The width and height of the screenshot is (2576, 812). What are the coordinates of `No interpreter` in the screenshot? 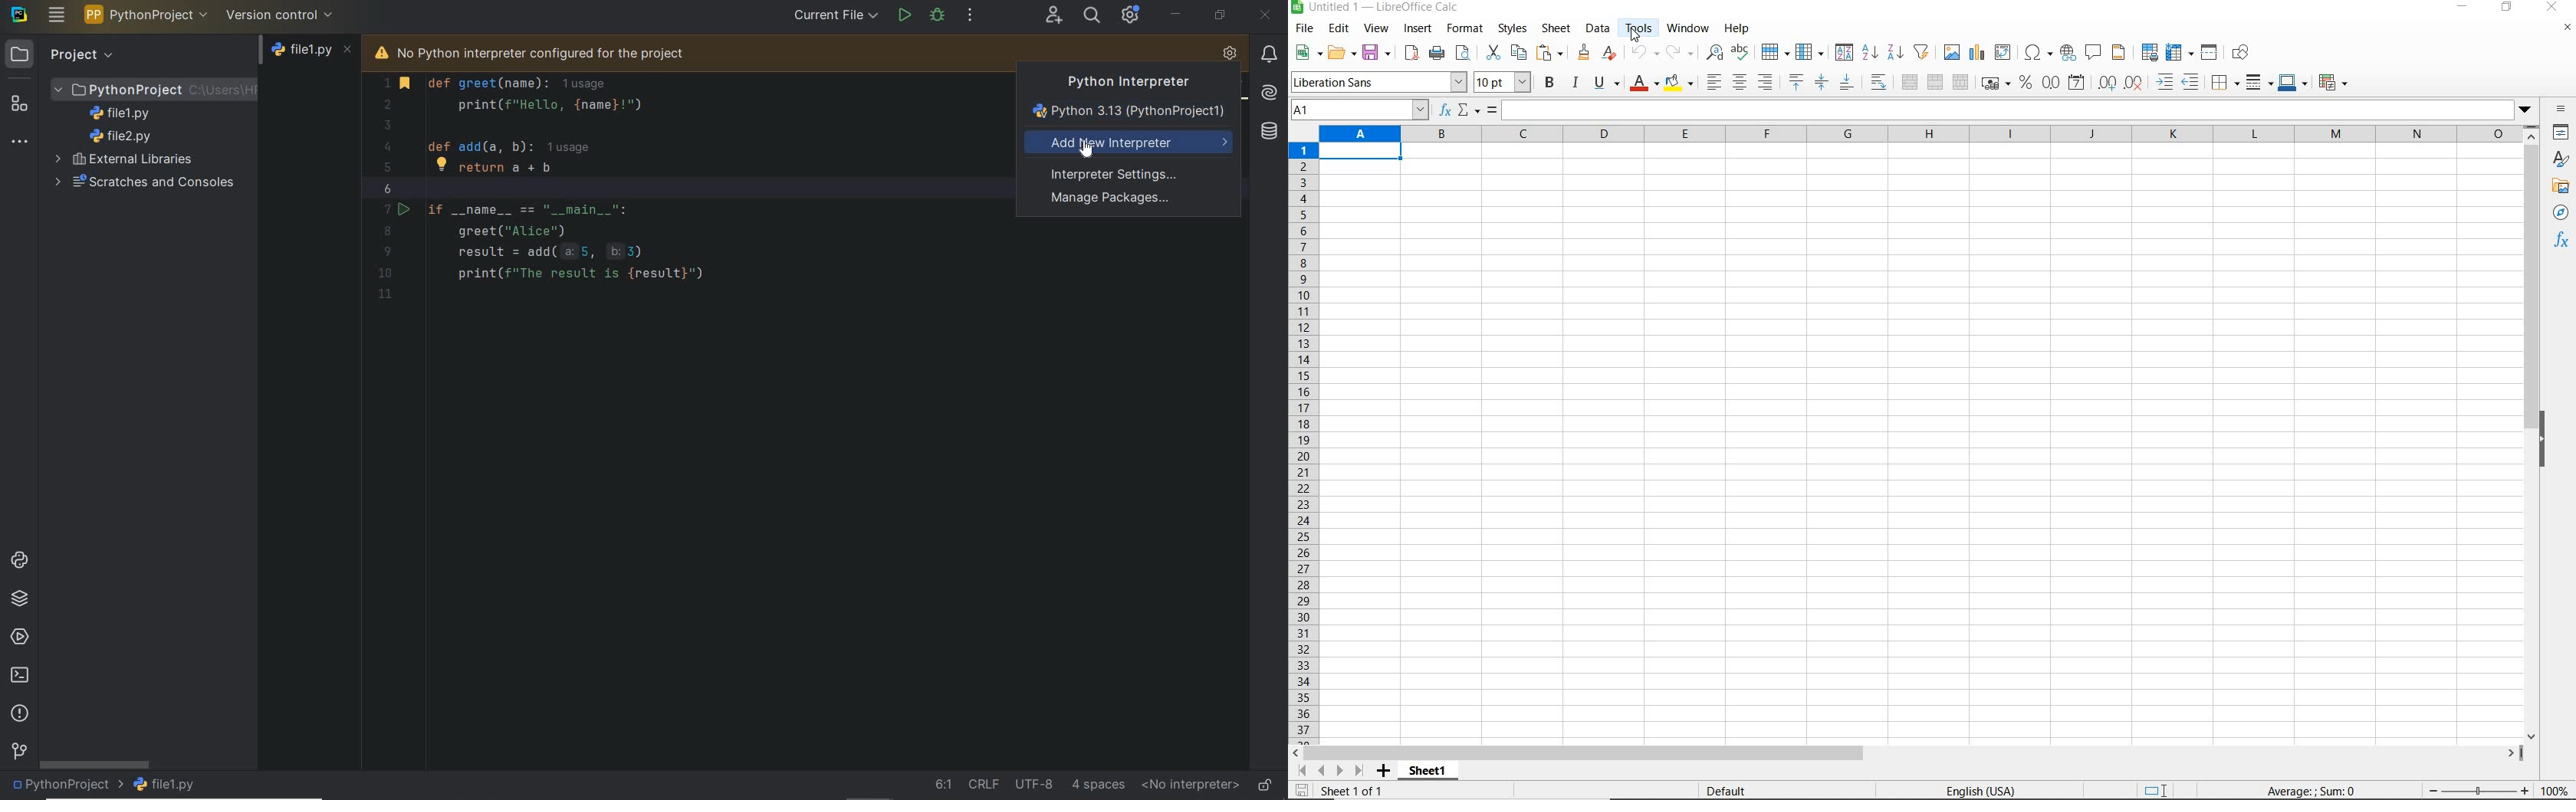 It's located at (1187, 785).